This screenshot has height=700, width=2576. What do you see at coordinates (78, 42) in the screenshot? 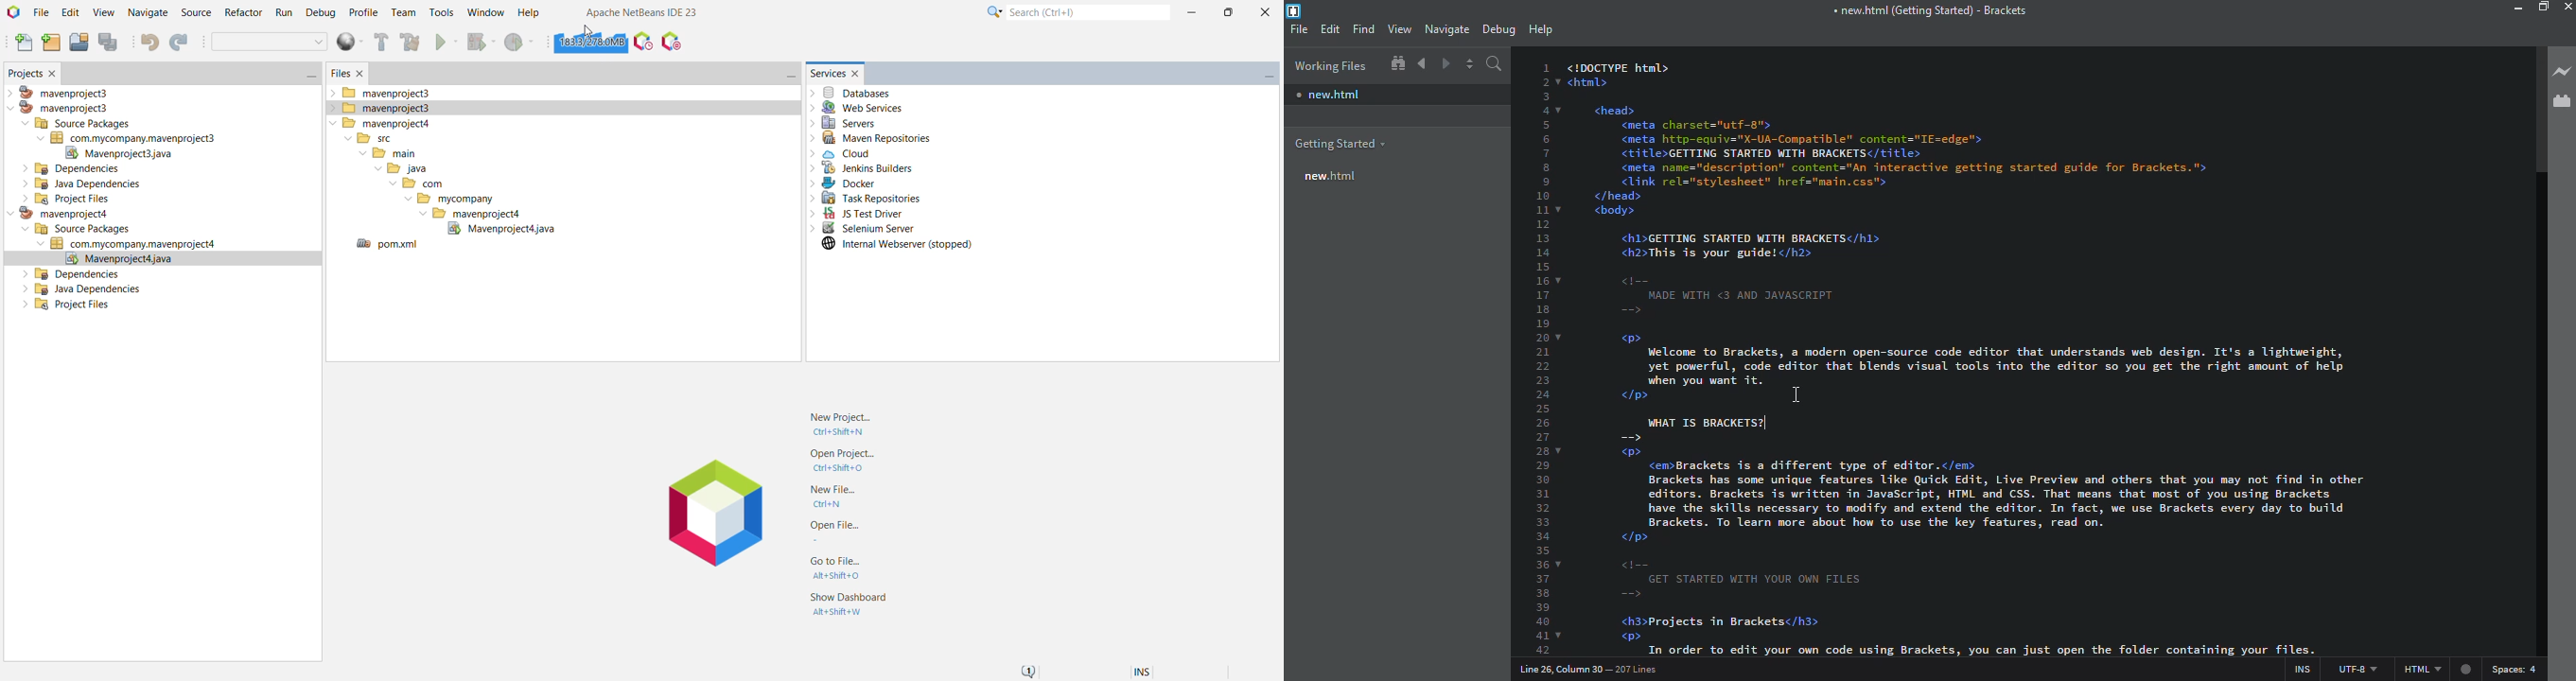
I see `Open Project` at bounding box center [78, 42].